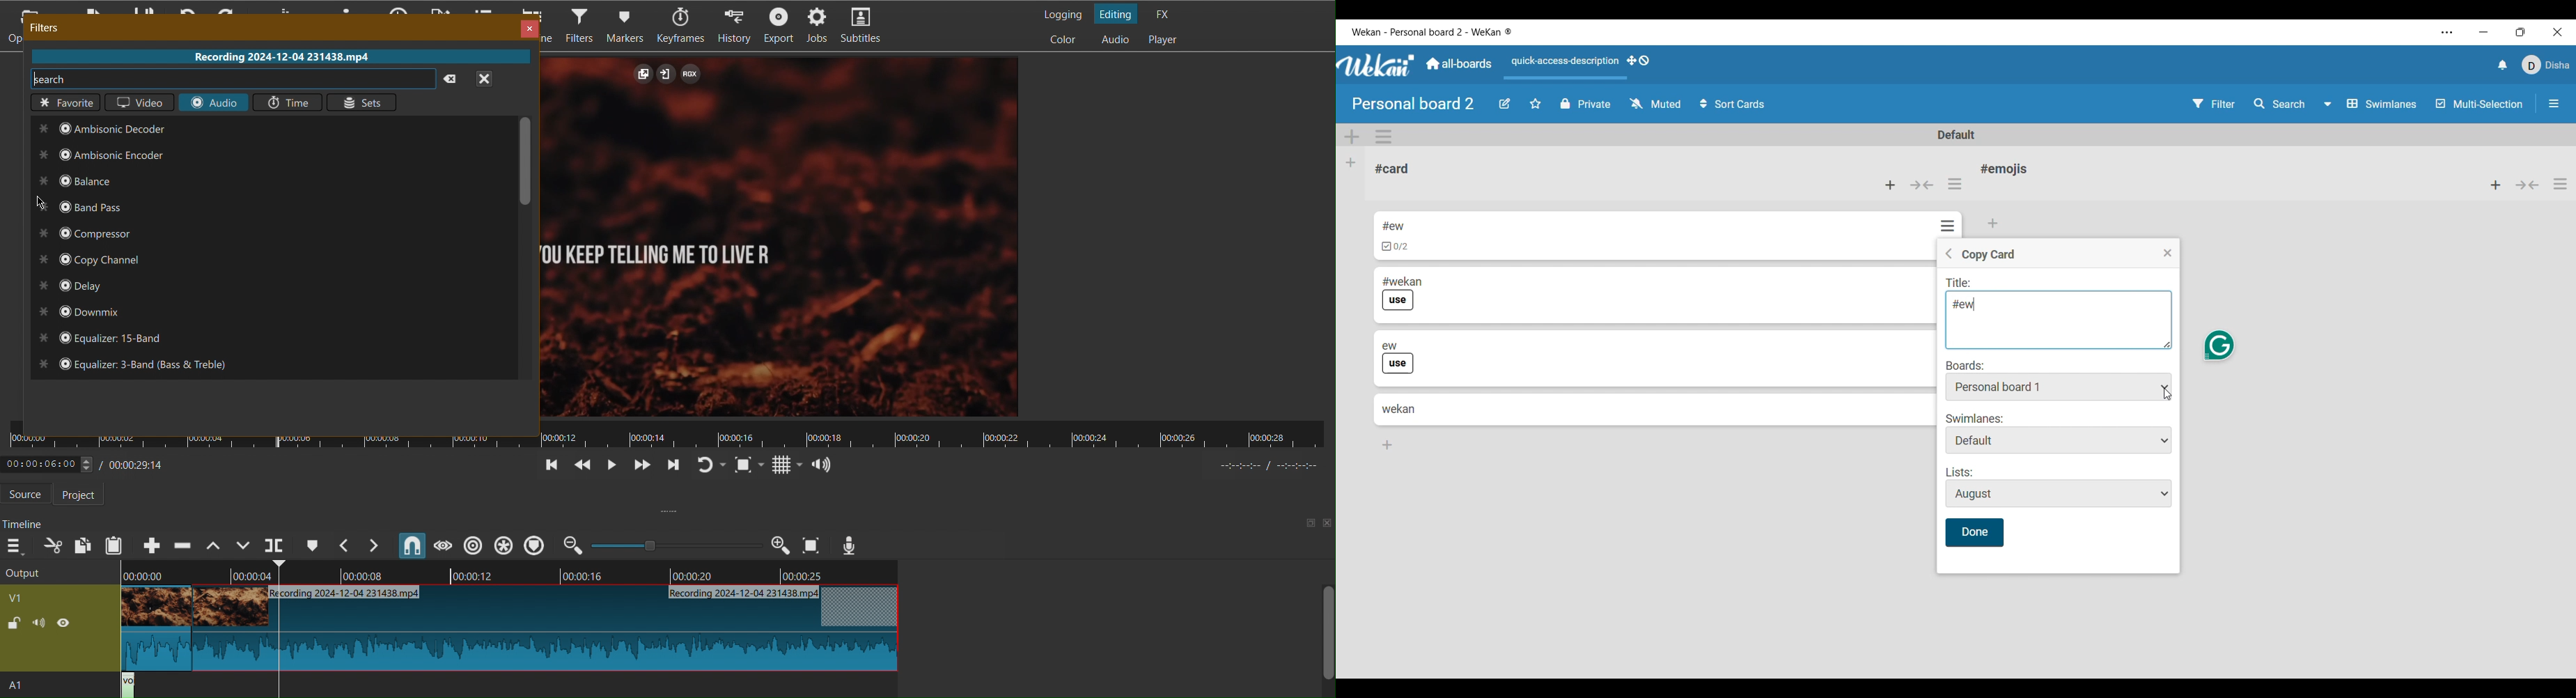  Describe the element at coordinates (779, 25) in the screenshot. I see `Export` at that location.